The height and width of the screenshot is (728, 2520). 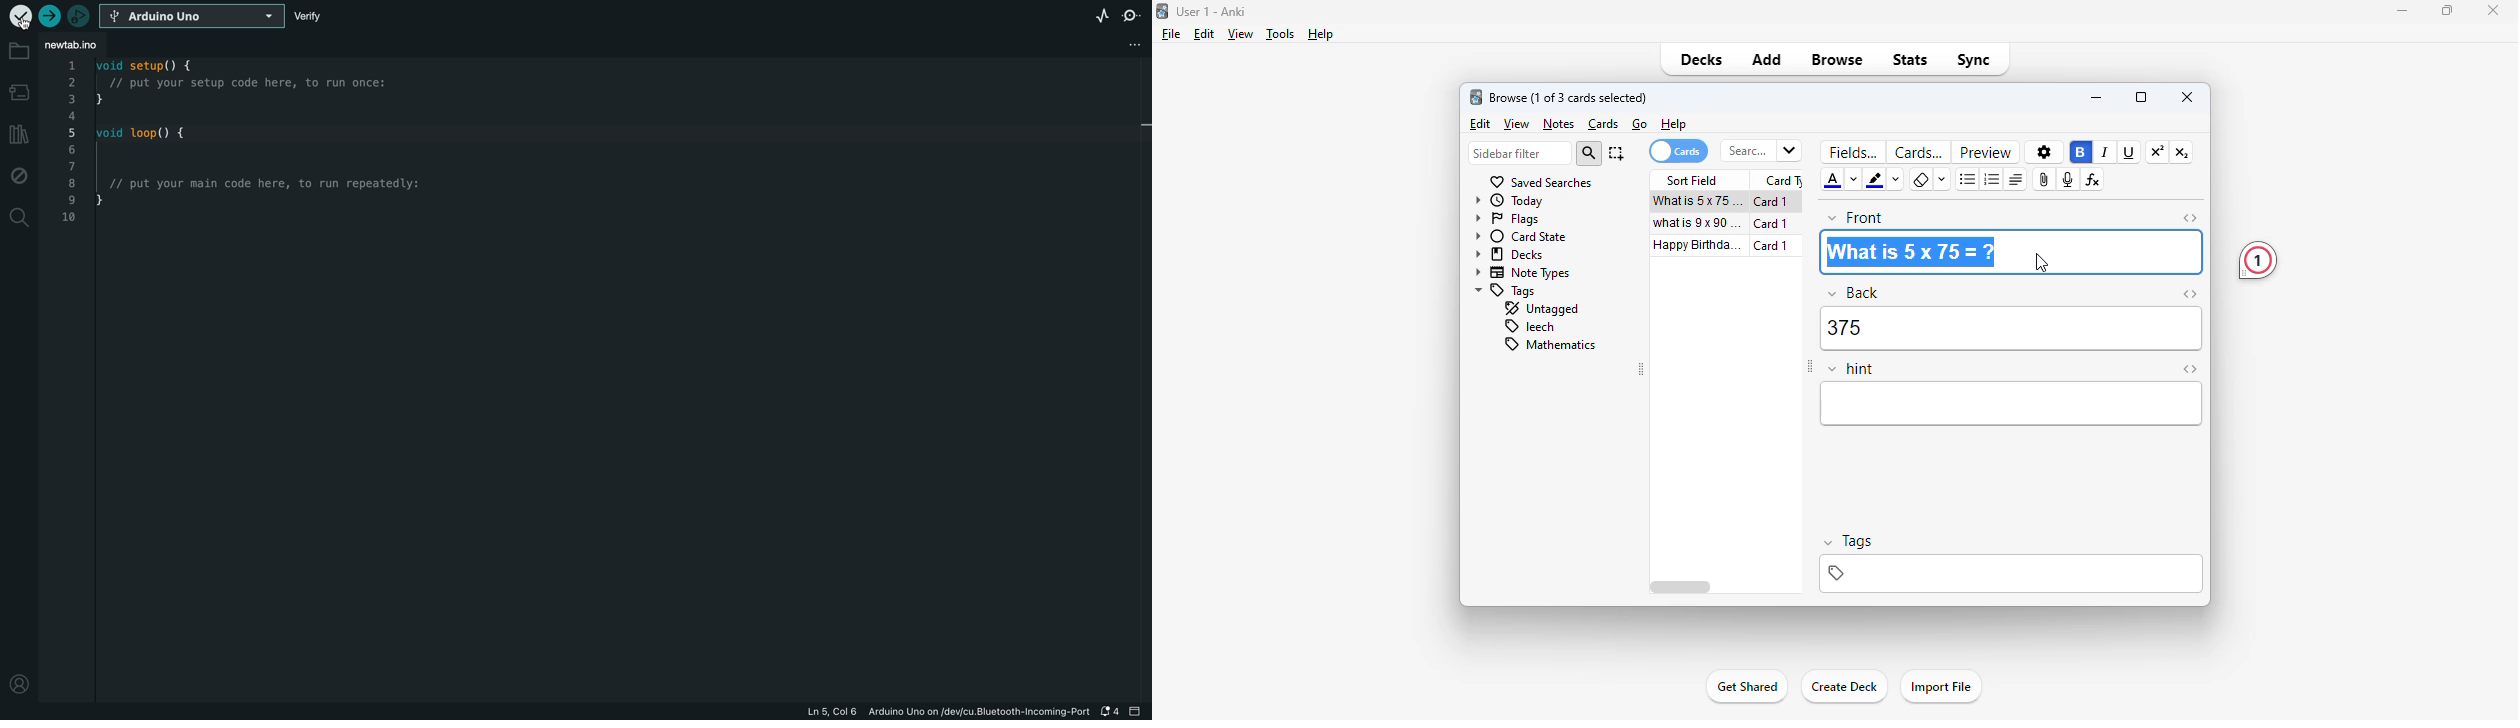 What do you see at coordinates (2187, 98) in the screenshot?
I see `close` at bounding box center [2187, 98].